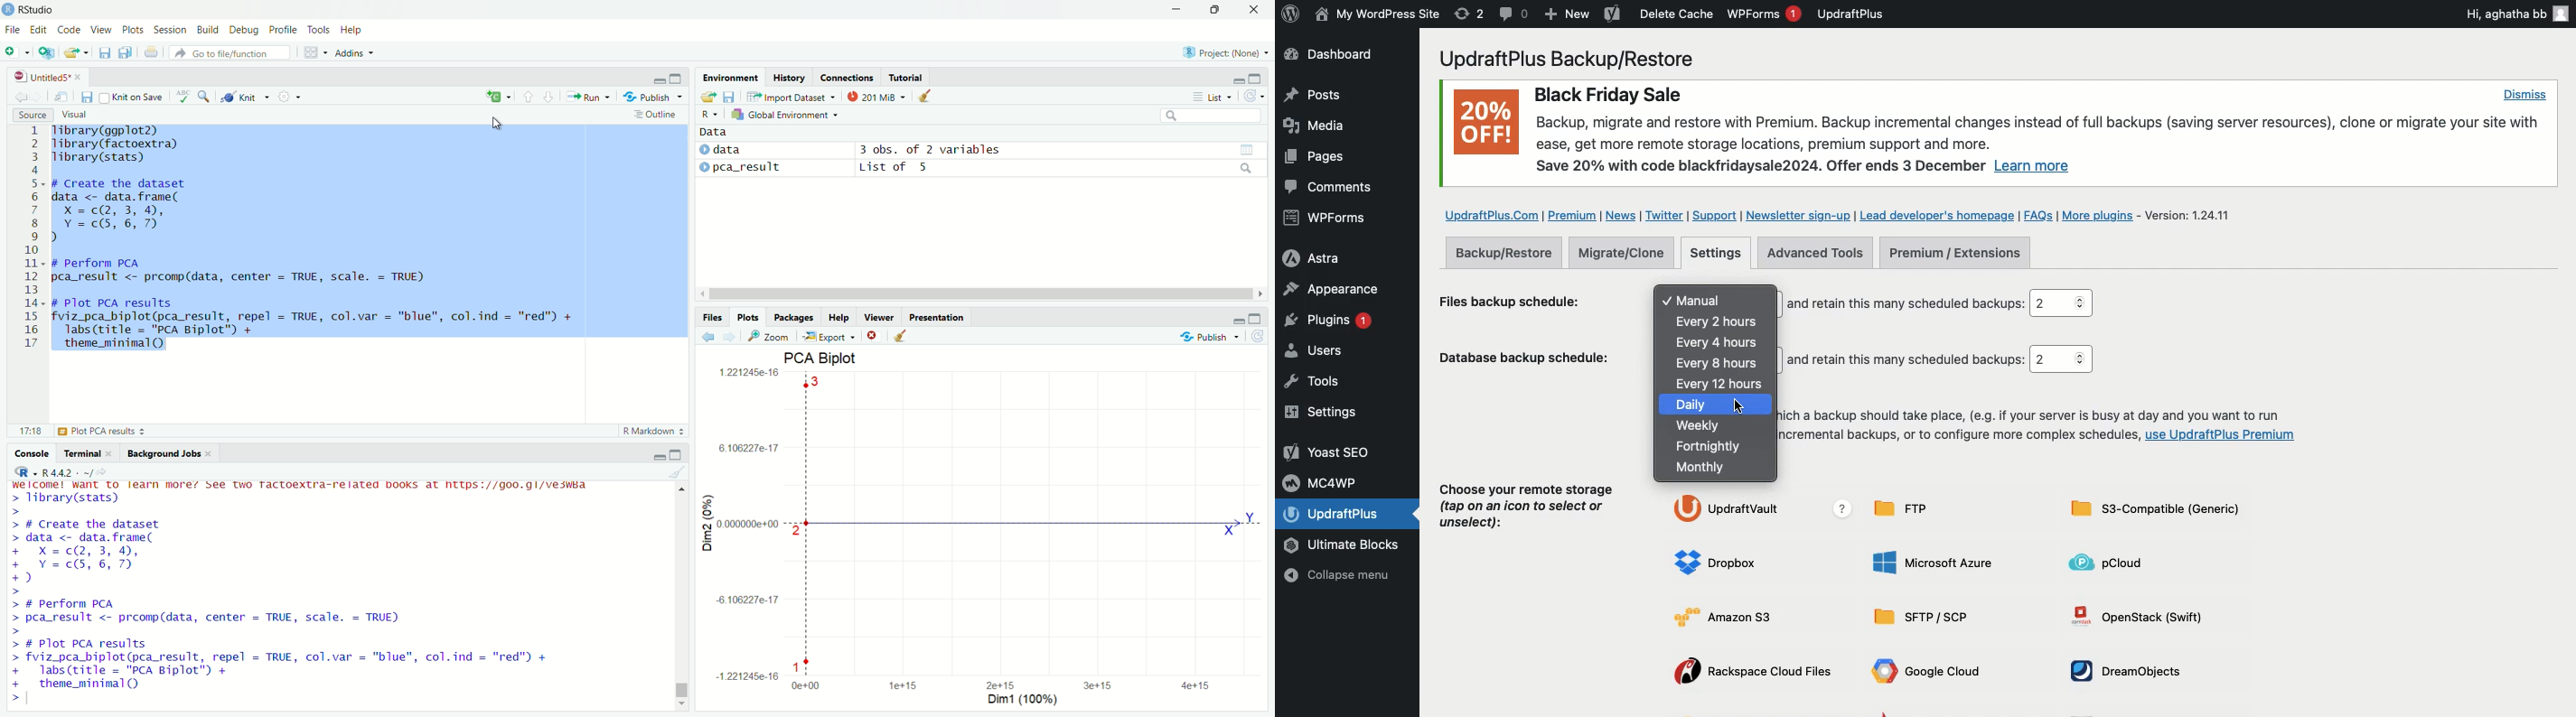 The image size is (2576, 728). Describe the element at coordinates (587, 96) in the screenshot. I see `run` at that location.